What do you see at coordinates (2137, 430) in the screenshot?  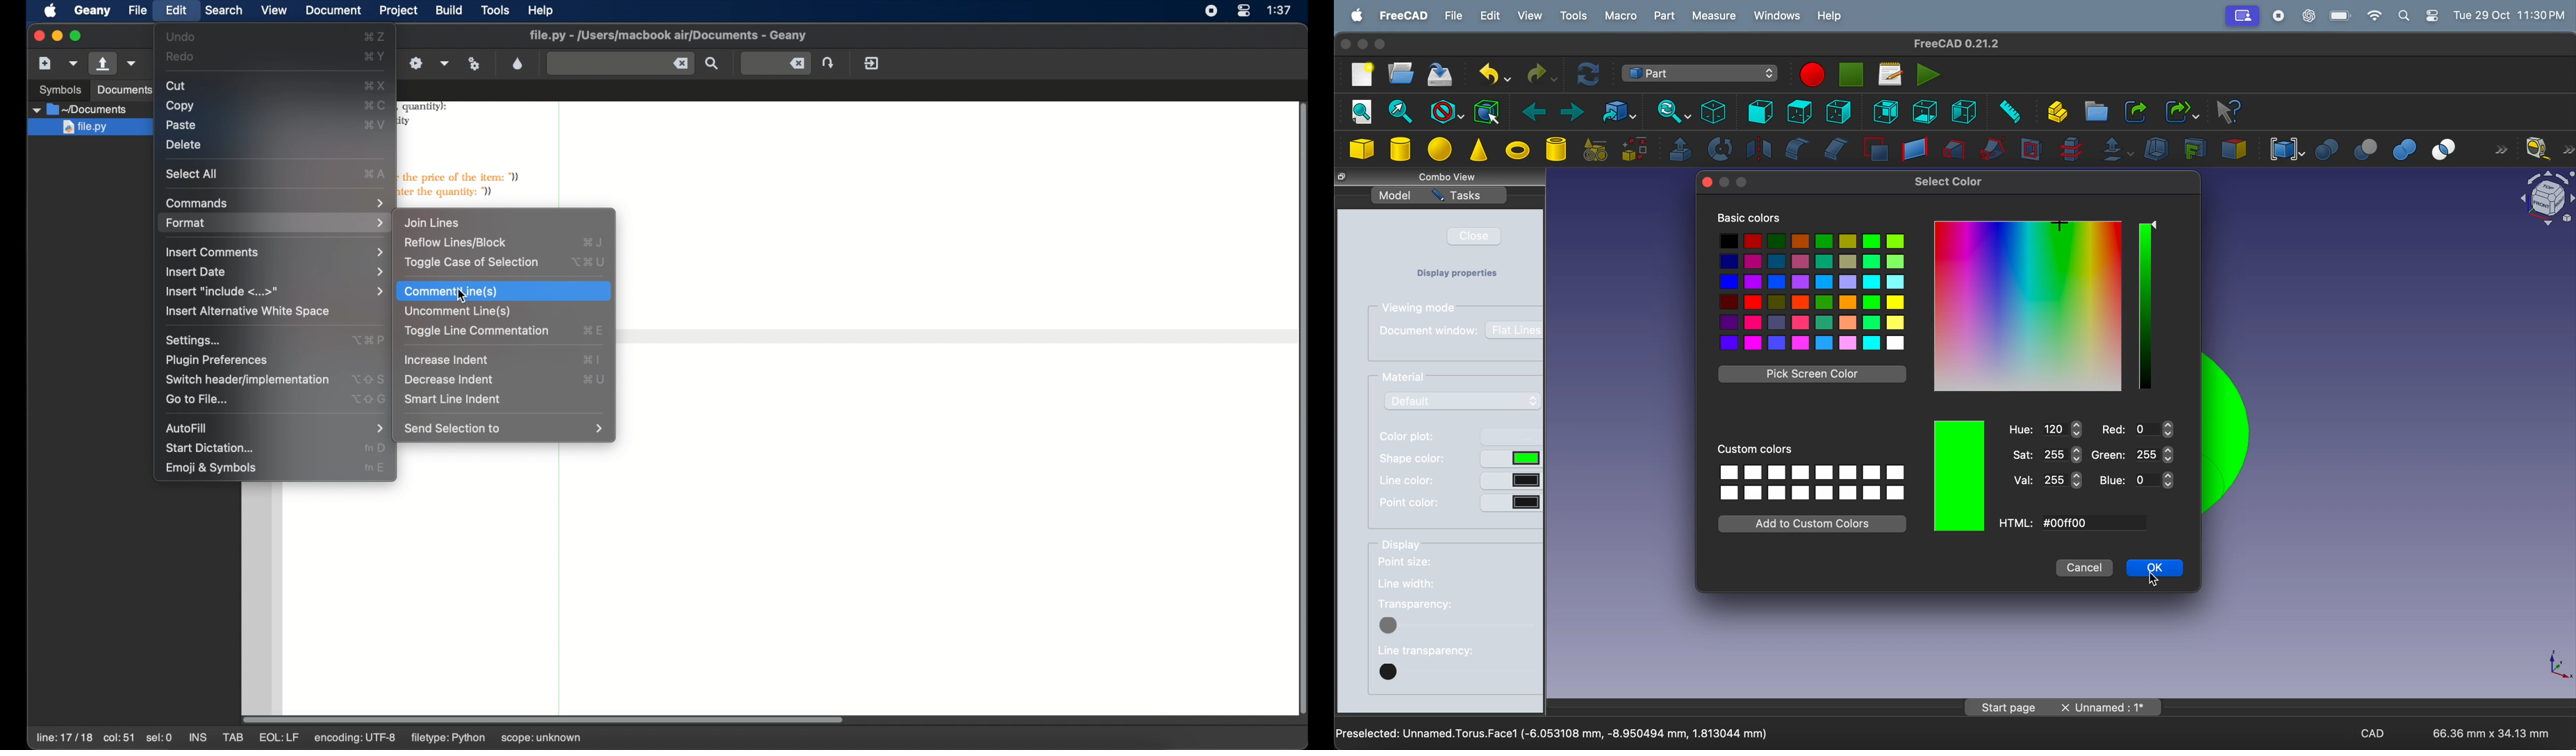 I see `Red` at bounding box center [2137, 430].